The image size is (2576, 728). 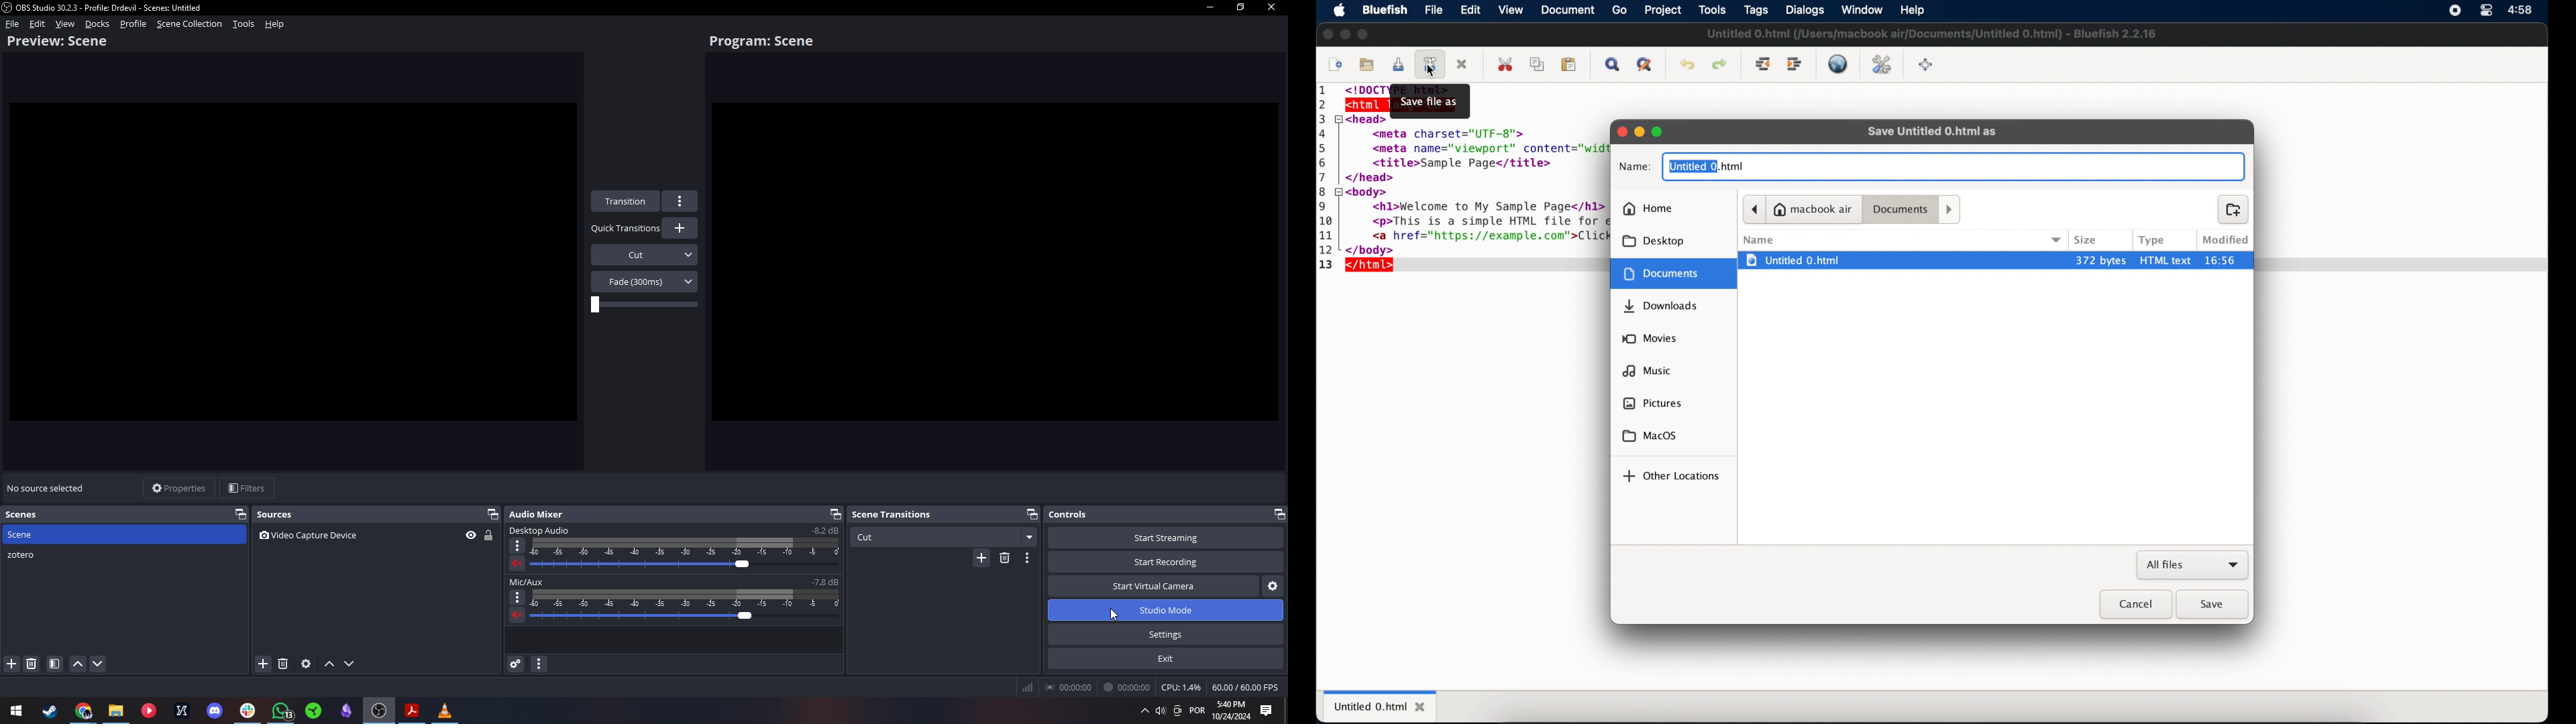 What do you see at coordinates (2485, 11) in the screenshot?
I see `control center` at bounding box center [2485, 11].